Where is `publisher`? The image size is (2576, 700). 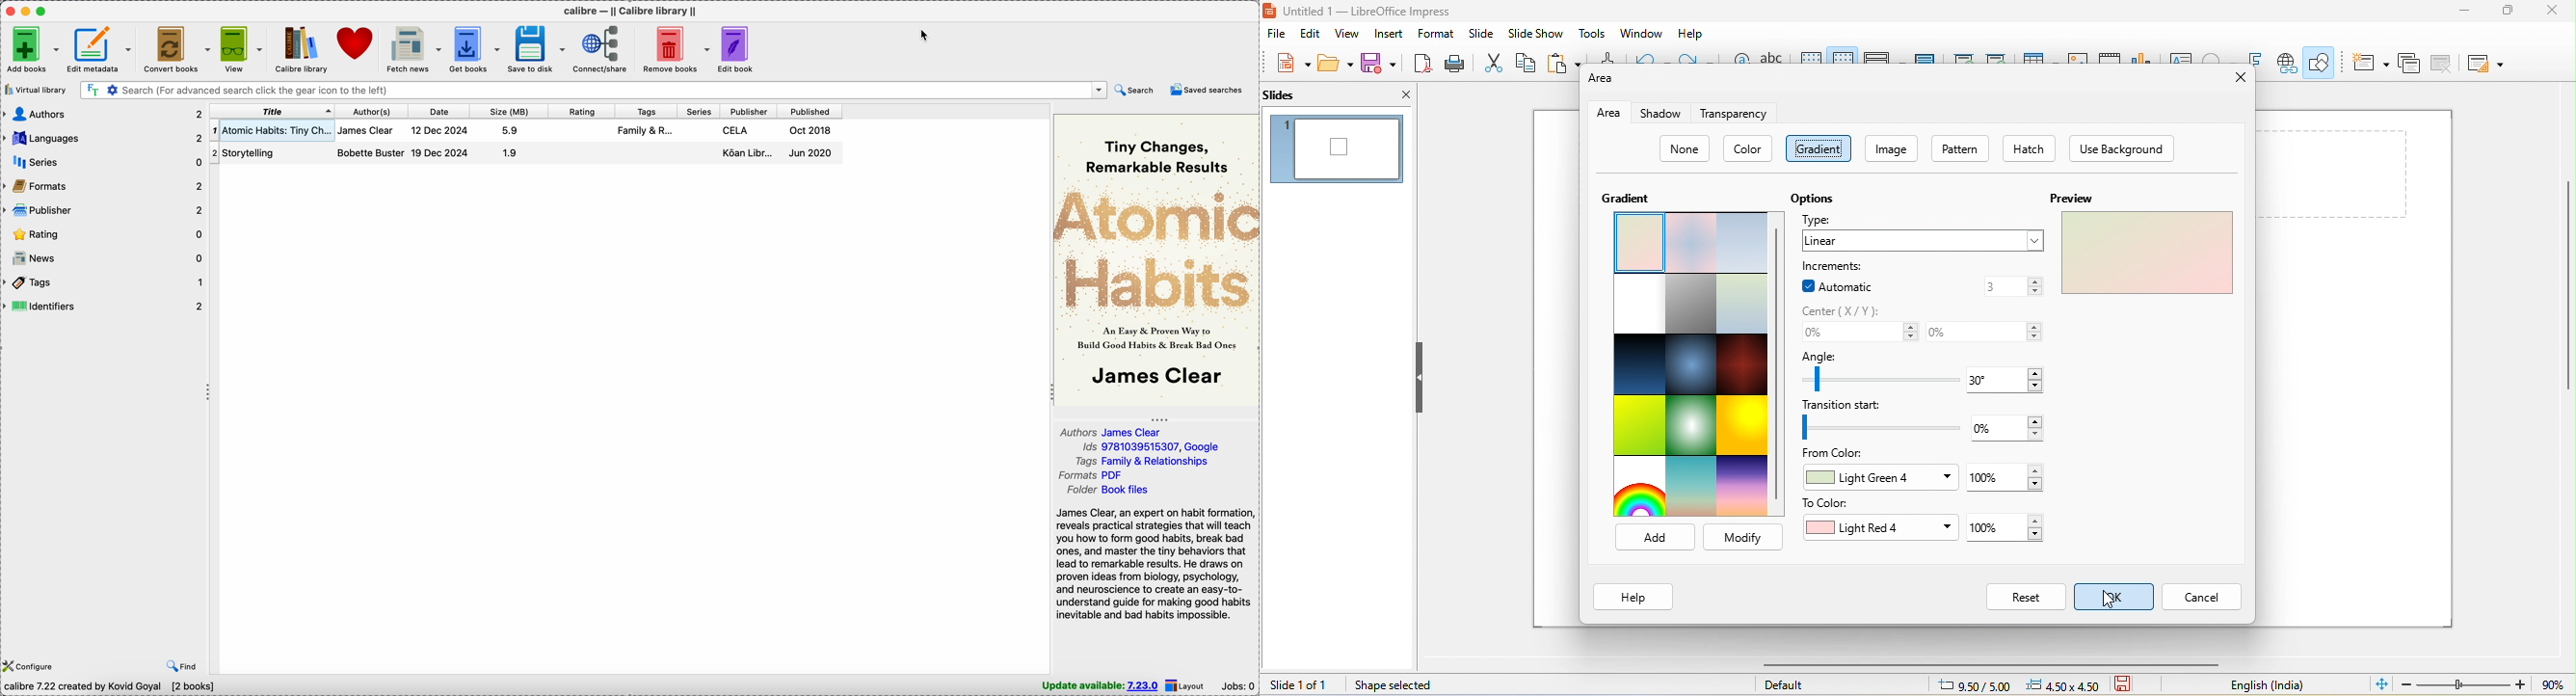 publisher is located at coordinates (102, 211).